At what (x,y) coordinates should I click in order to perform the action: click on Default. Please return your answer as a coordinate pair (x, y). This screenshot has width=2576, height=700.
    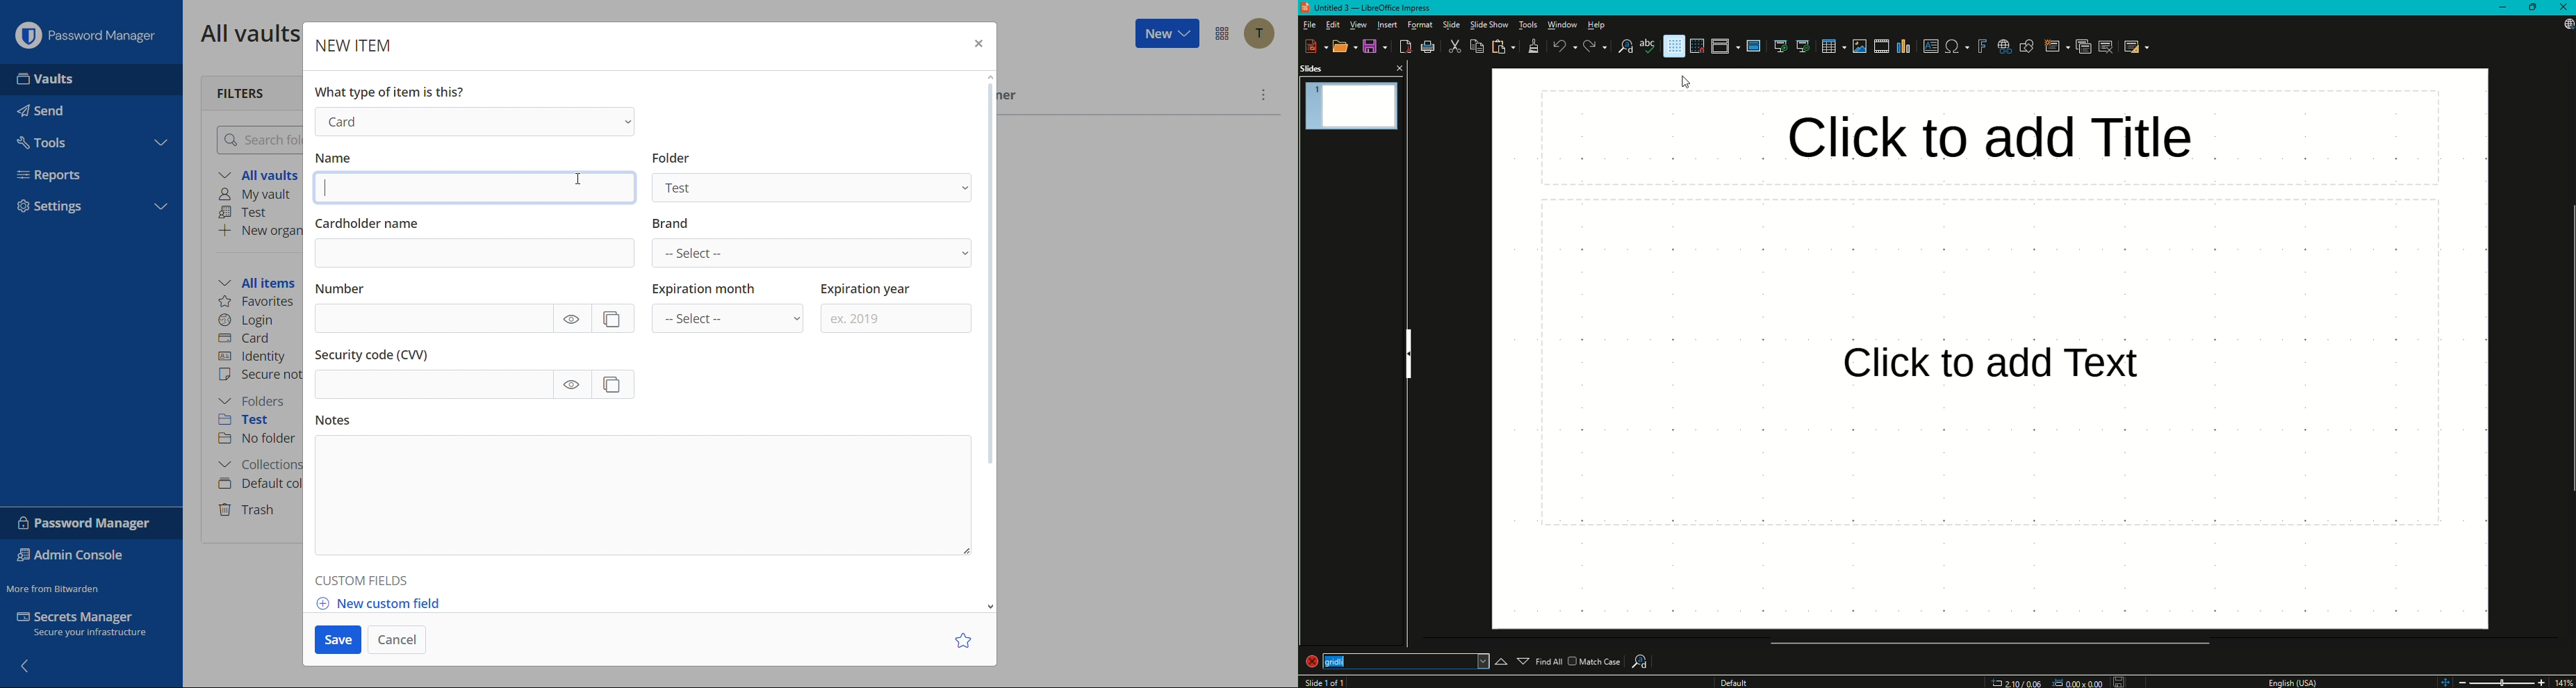
    Looking at the image, I should click on (1735, 681).